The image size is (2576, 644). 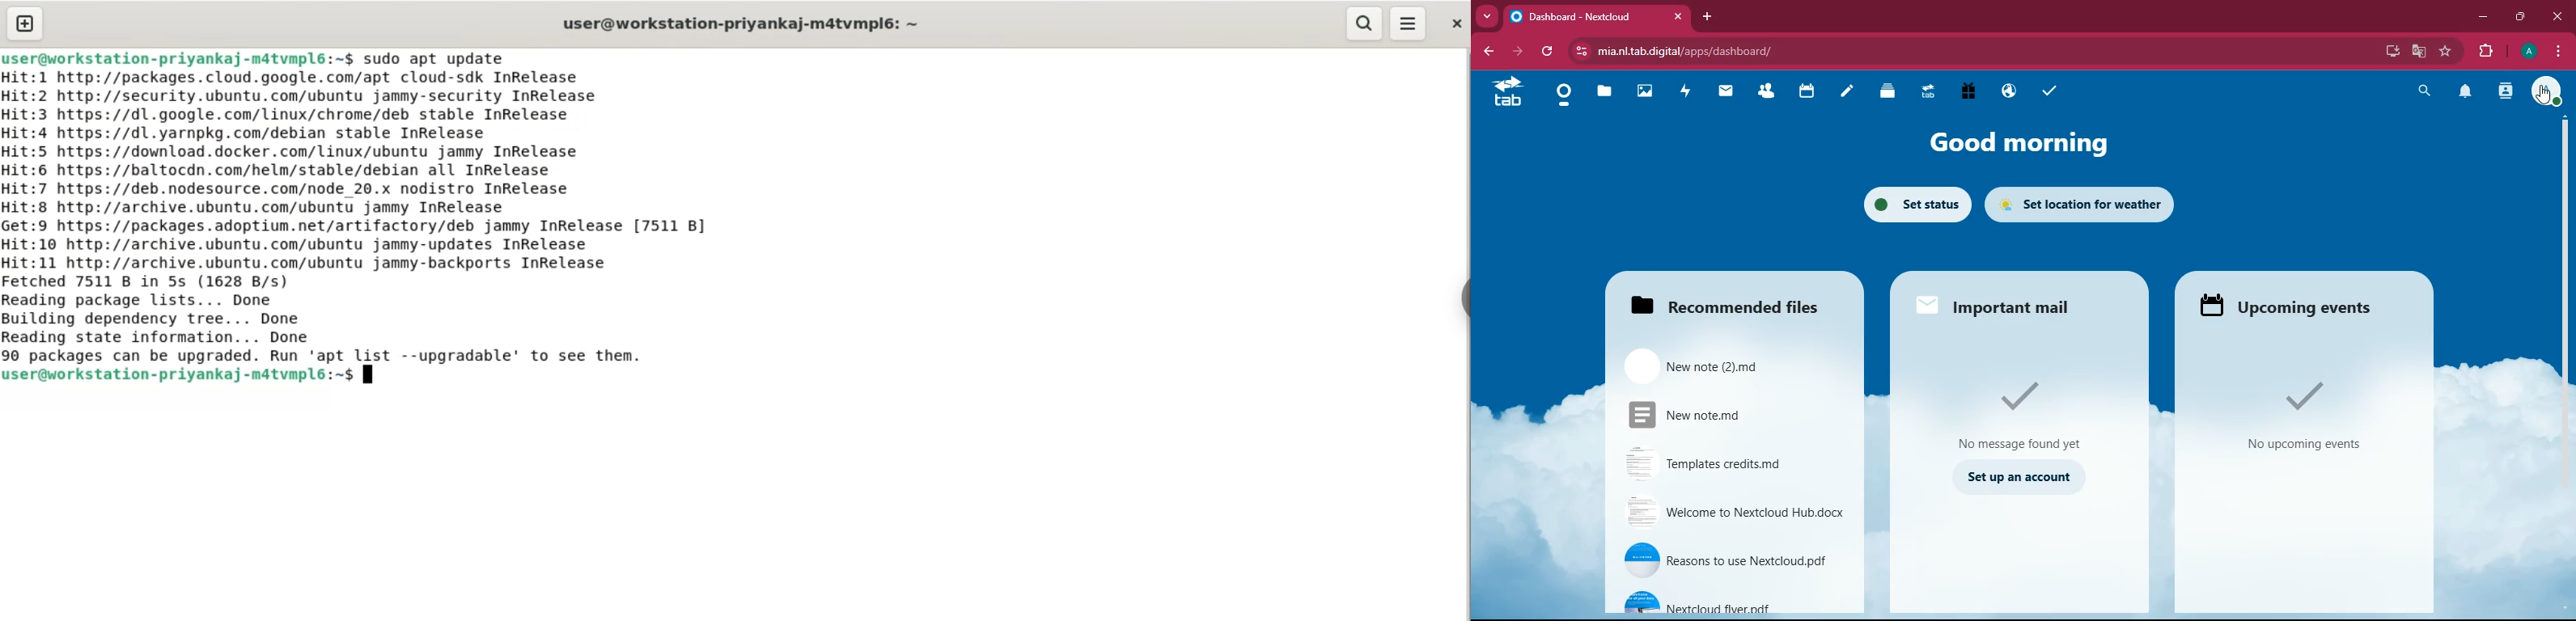 What do you see at coordinates (1582, 17) in the screenshot?
I see `Dashboard - Nextcloud` at bounding box center [1582, 17].